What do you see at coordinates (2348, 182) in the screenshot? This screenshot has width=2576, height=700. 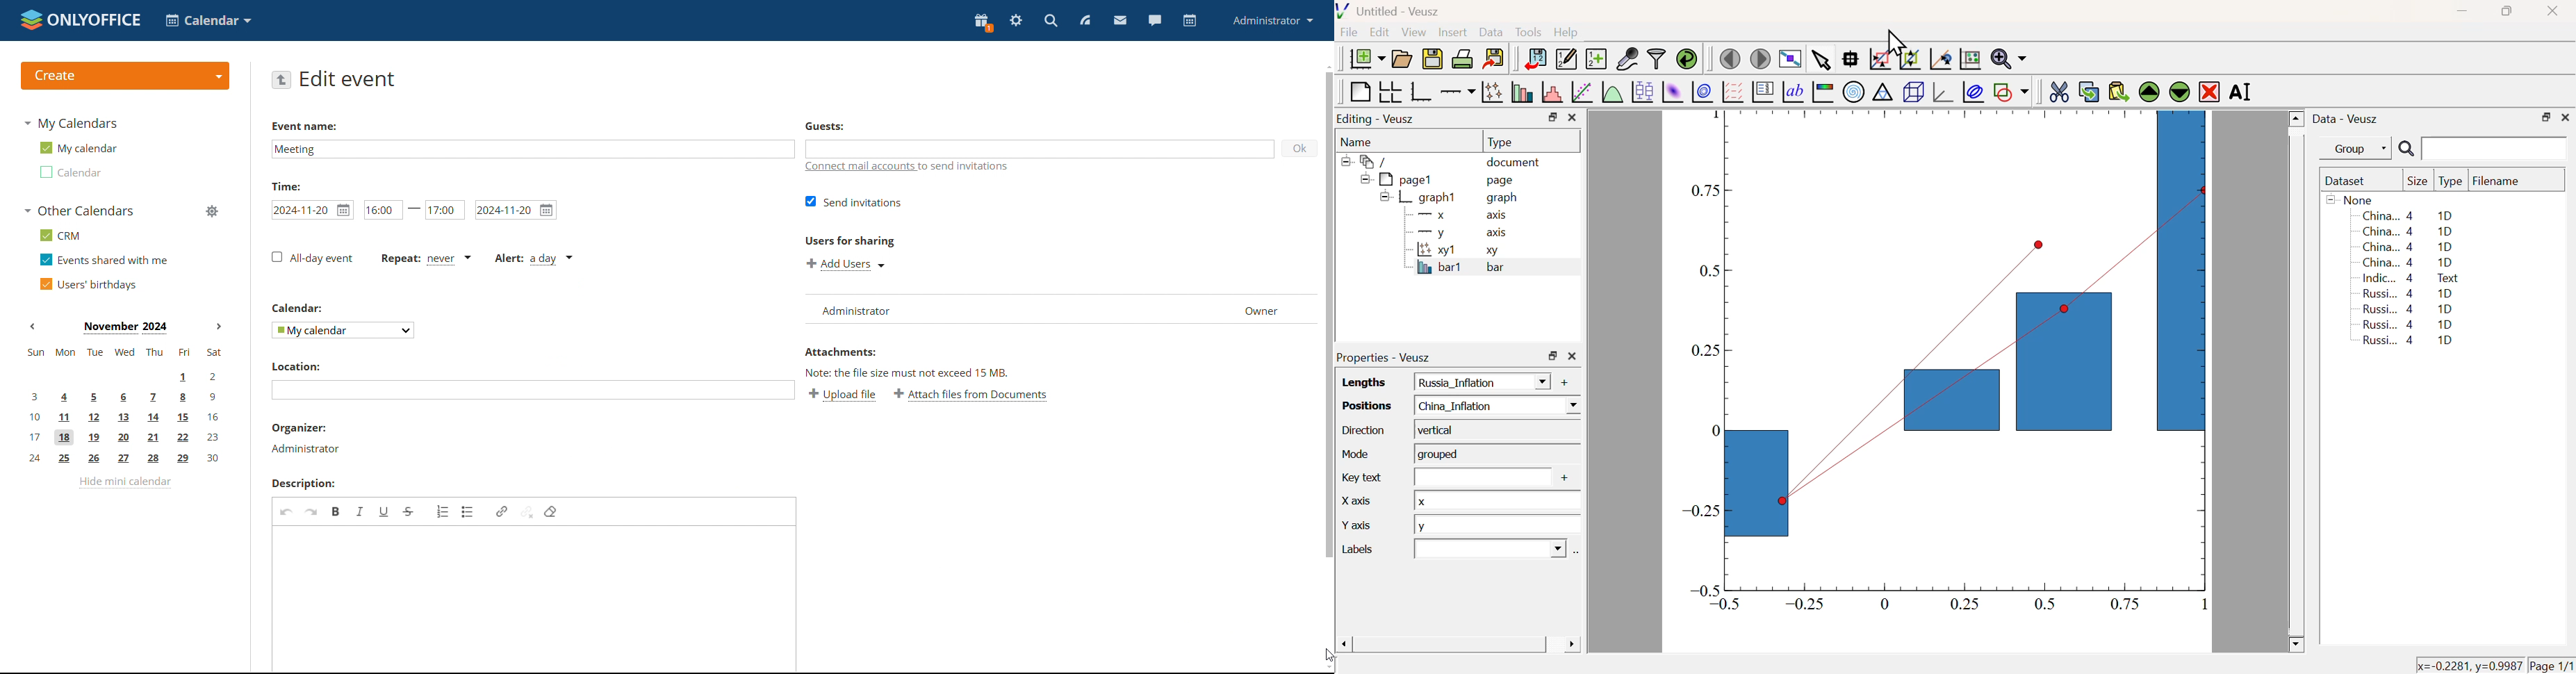 I see `Dataset` at bounding box center [2348, 182].